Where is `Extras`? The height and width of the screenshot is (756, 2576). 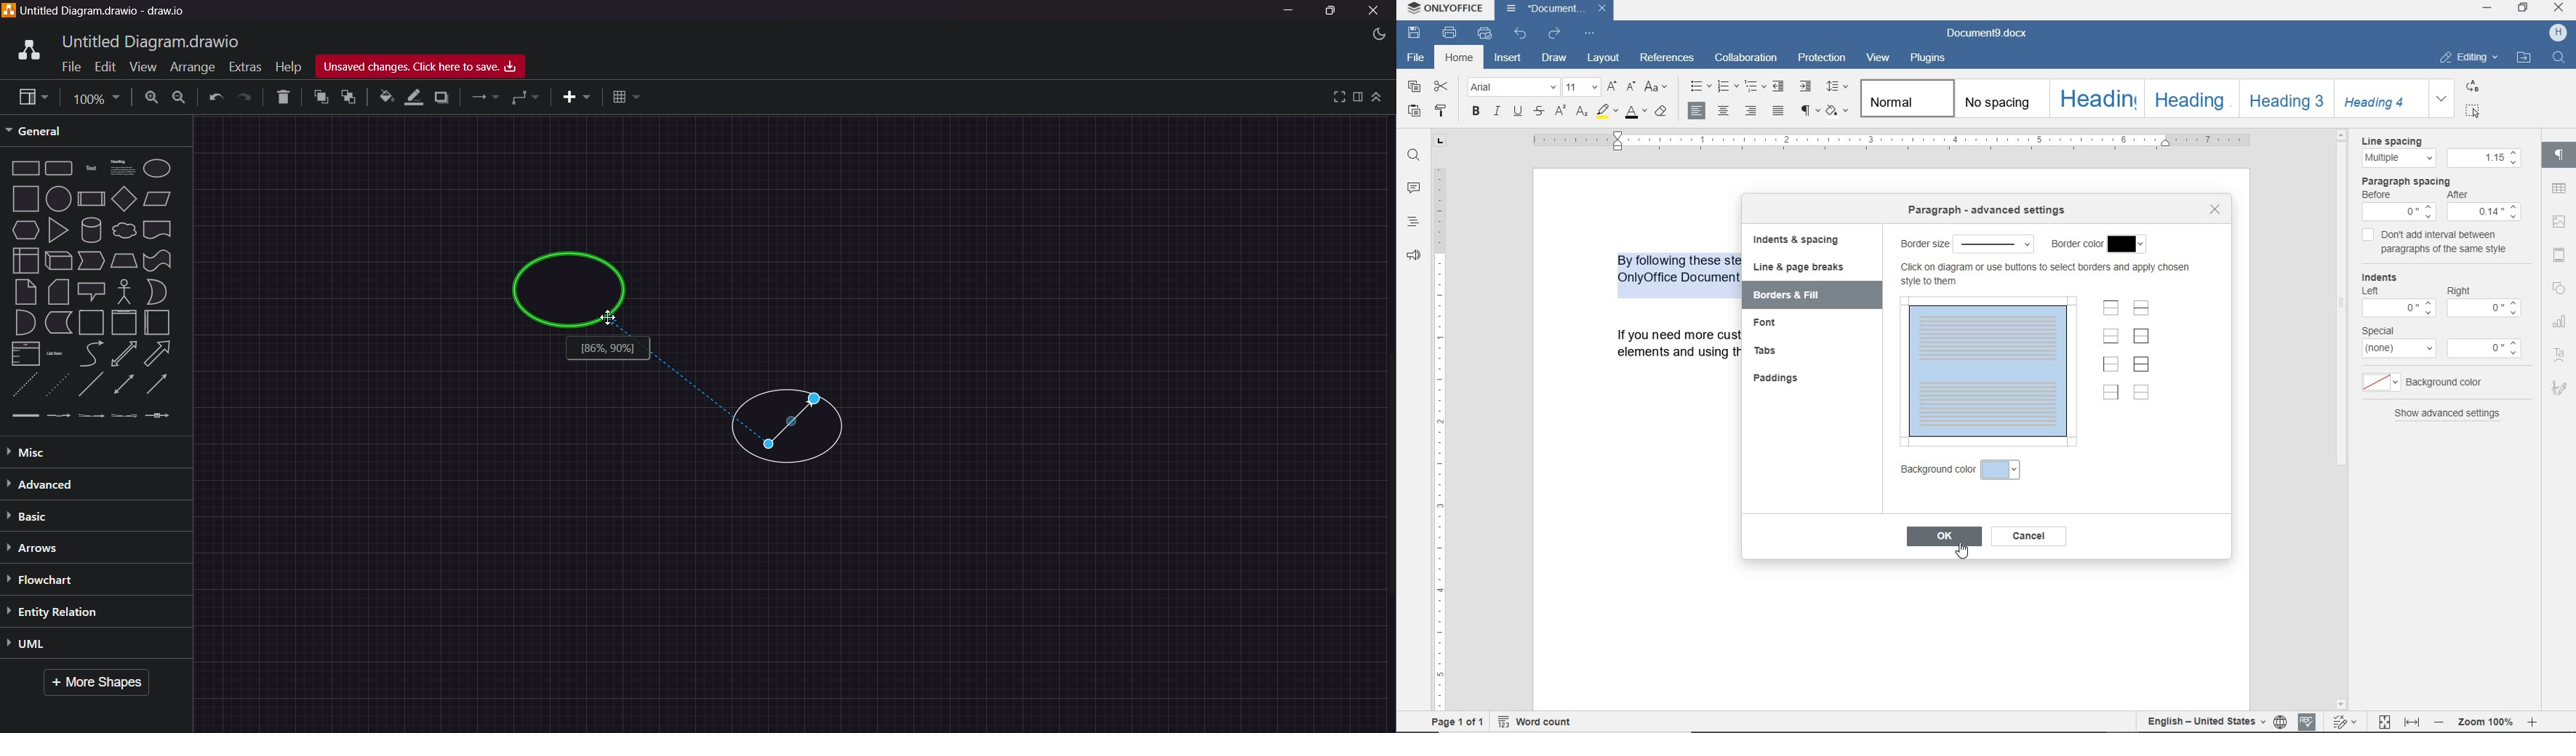 Extras is located at coordinates (244, 65).